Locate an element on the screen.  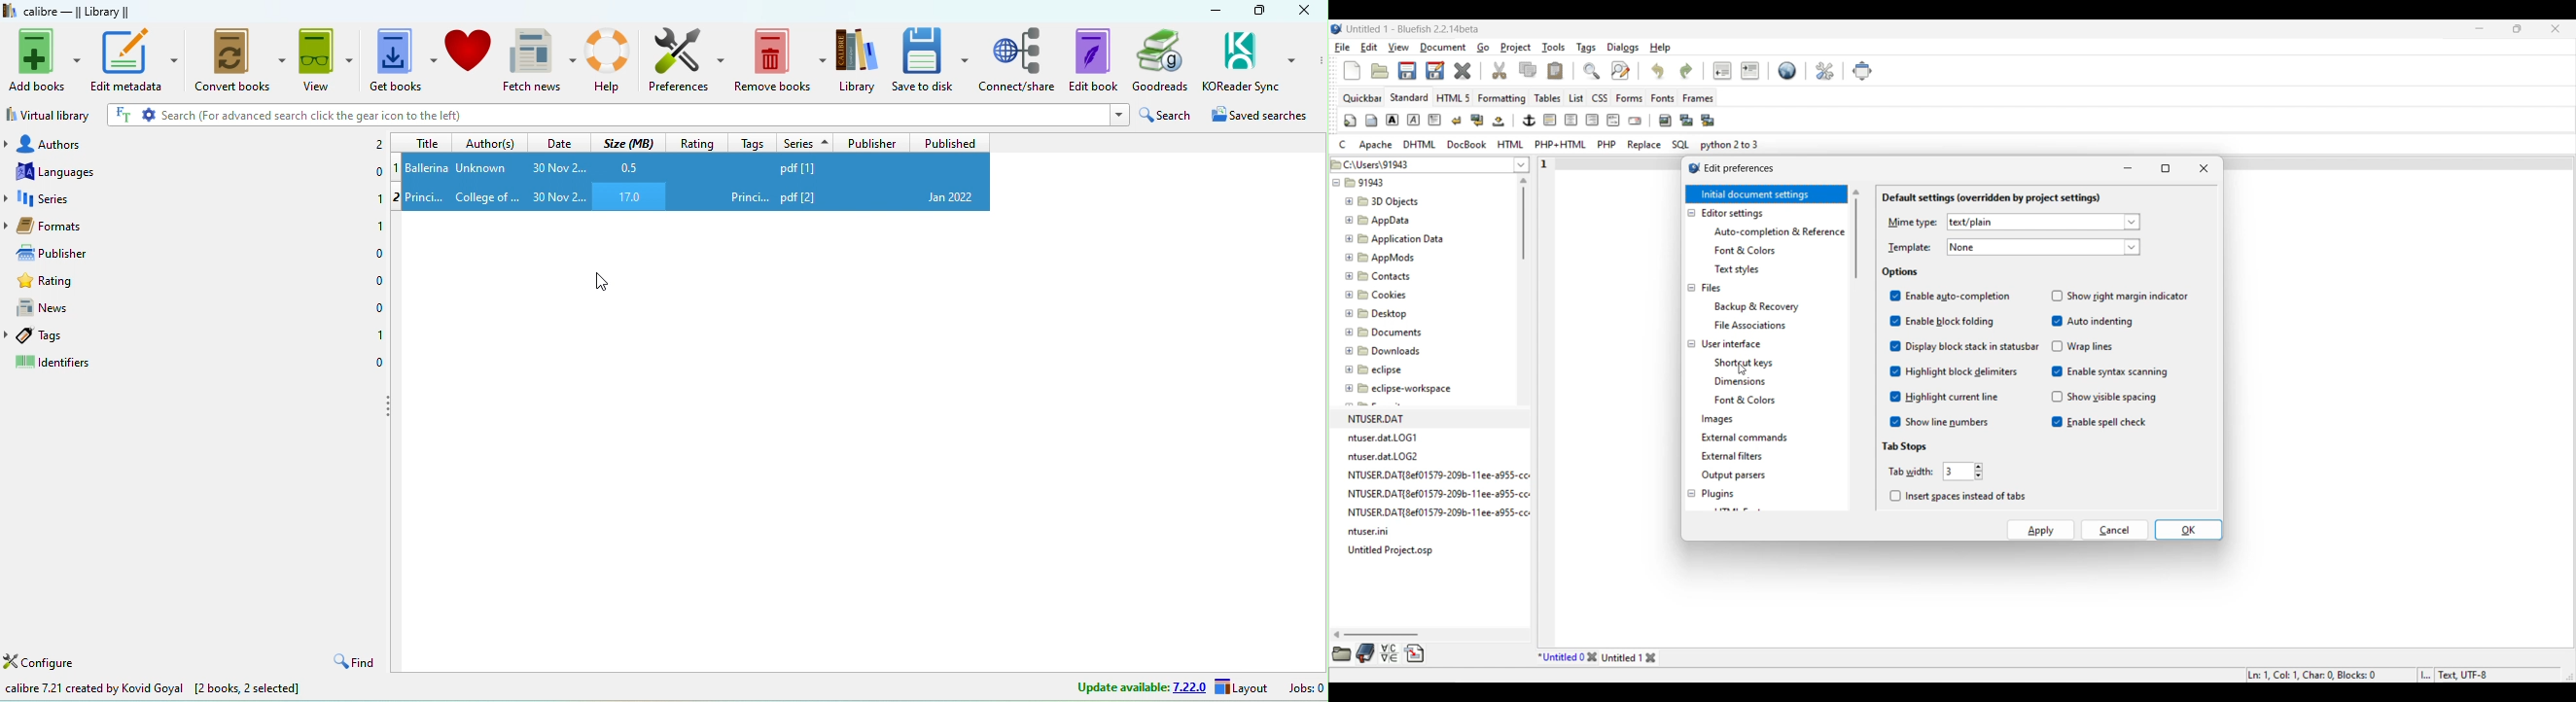
identifiers is located at coordinates (59, 364).